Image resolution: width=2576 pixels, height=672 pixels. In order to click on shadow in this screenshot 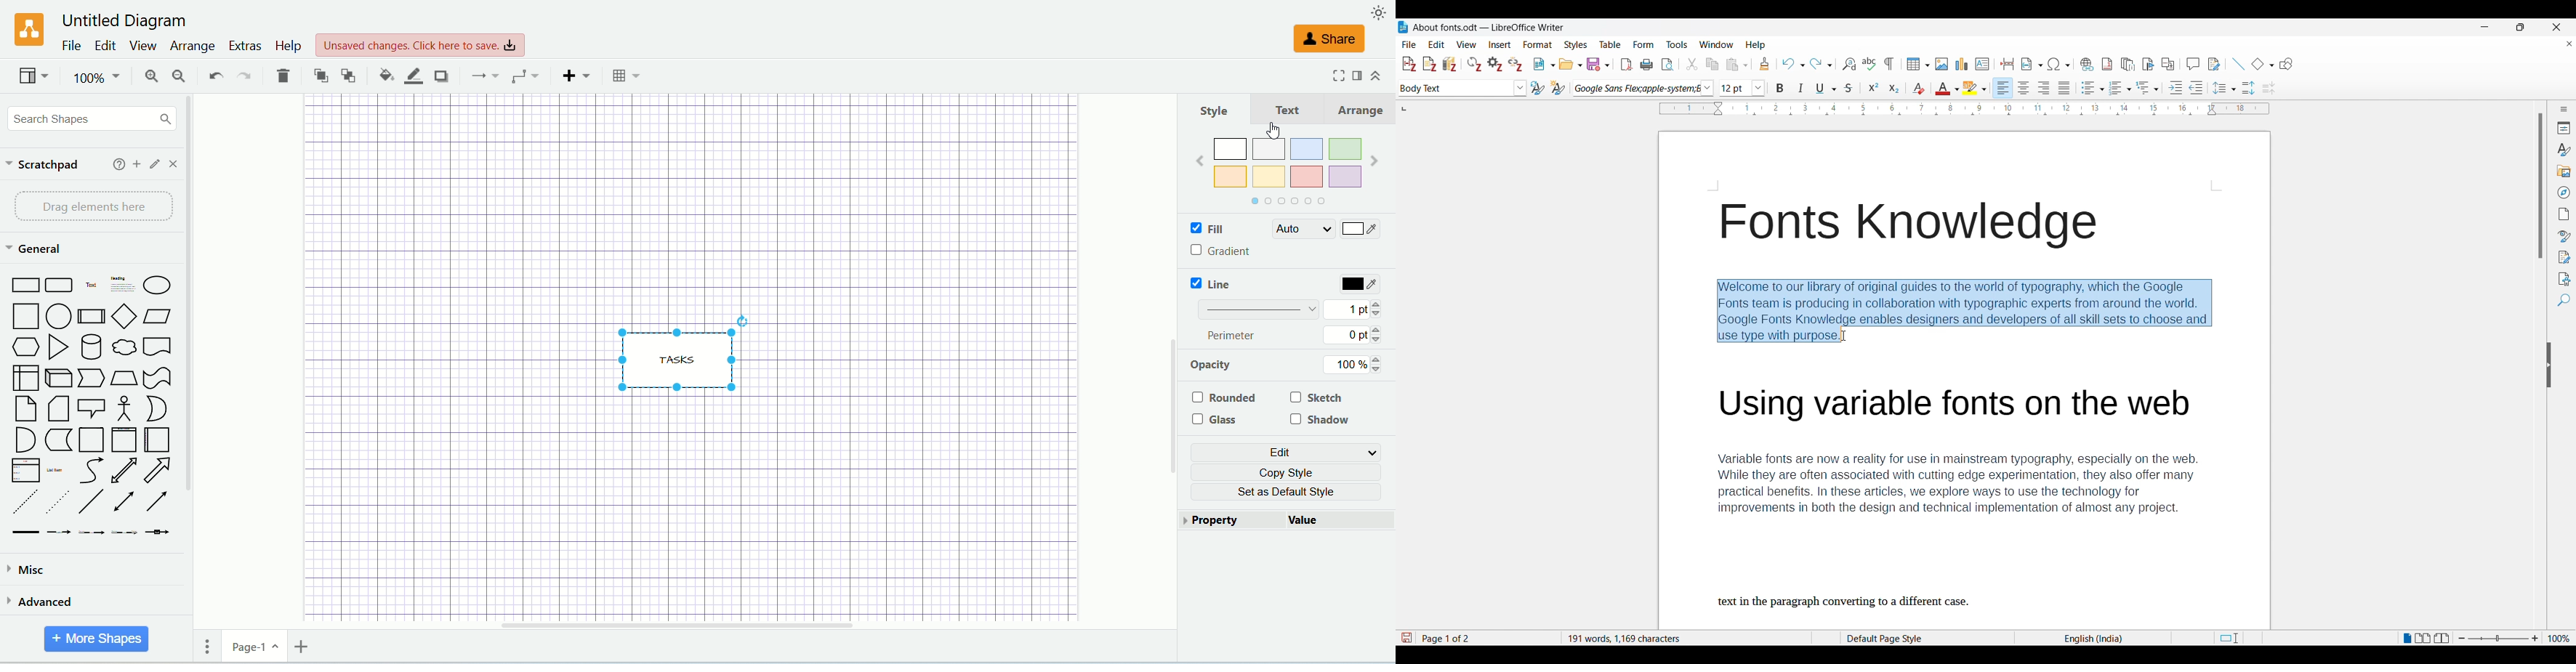, I will do `click(1319, 421)`.